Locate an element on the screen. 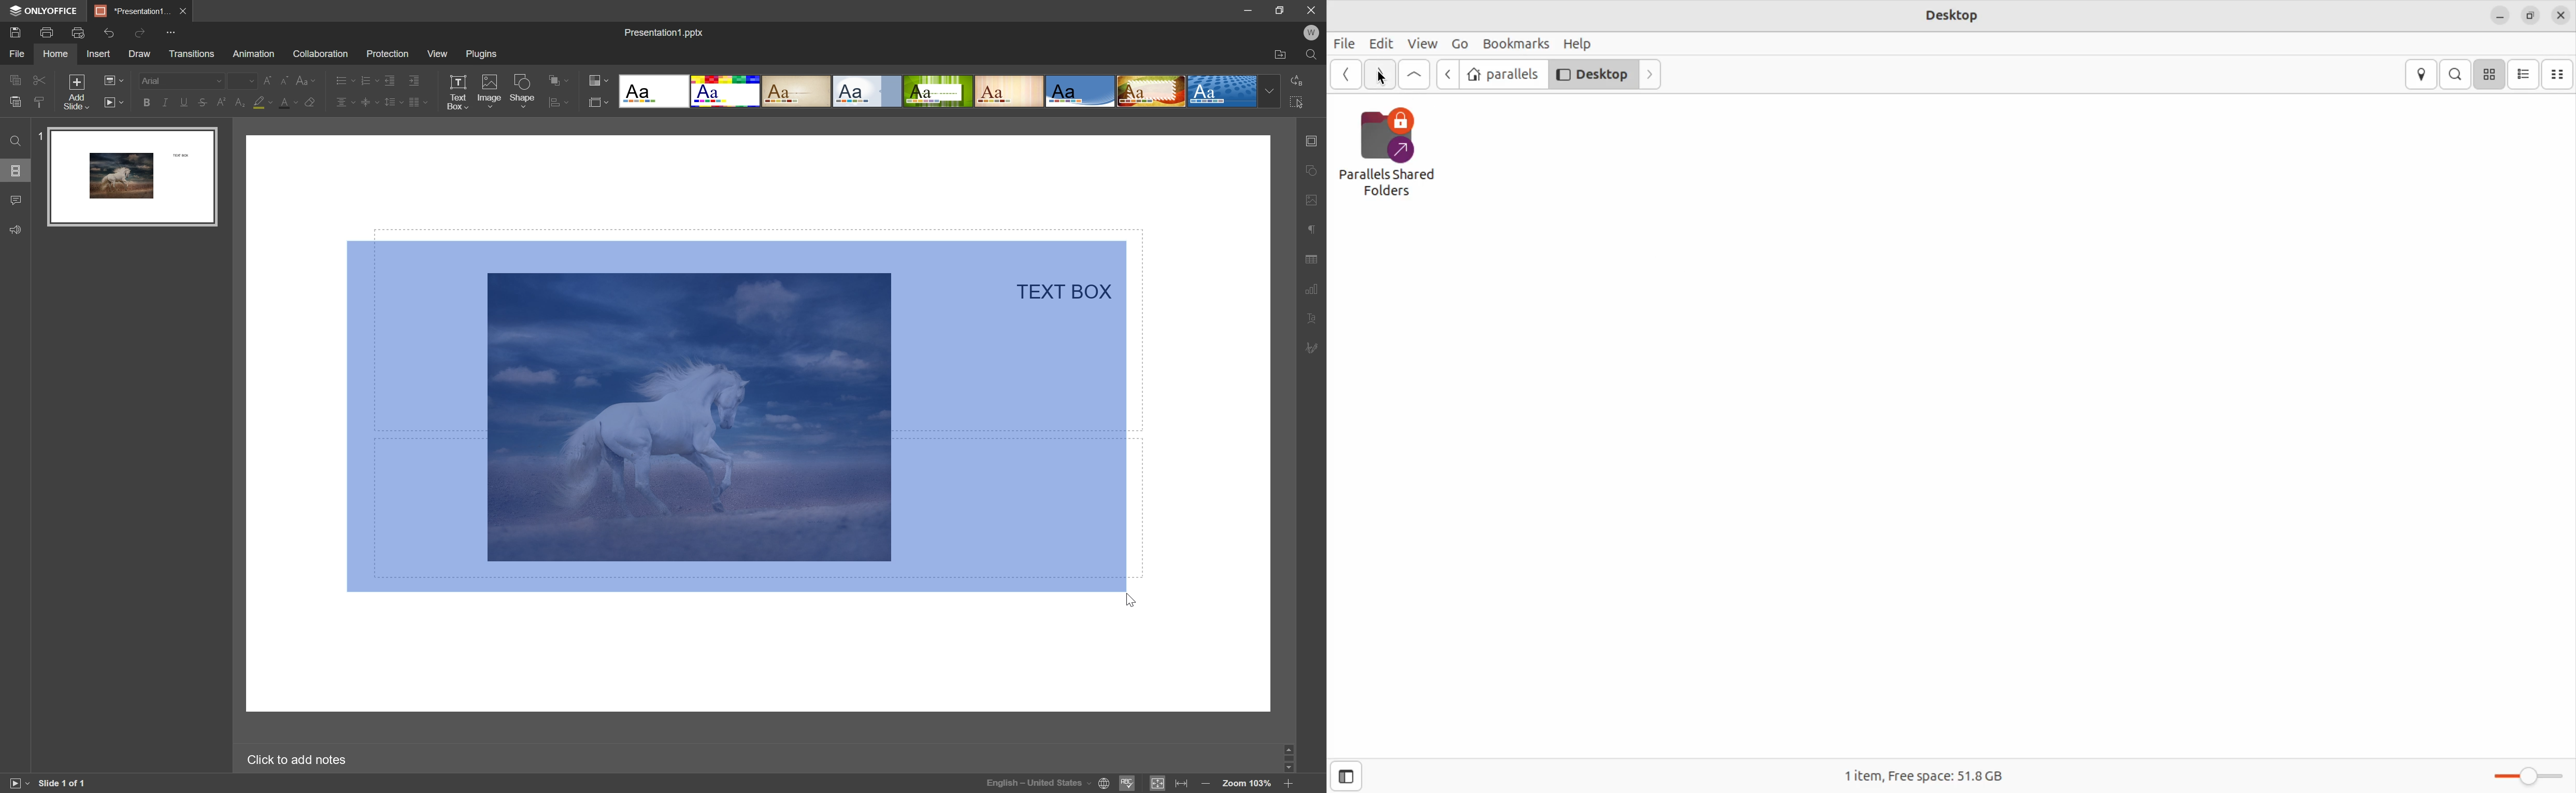  clear style is located at coordinates (312, 103).